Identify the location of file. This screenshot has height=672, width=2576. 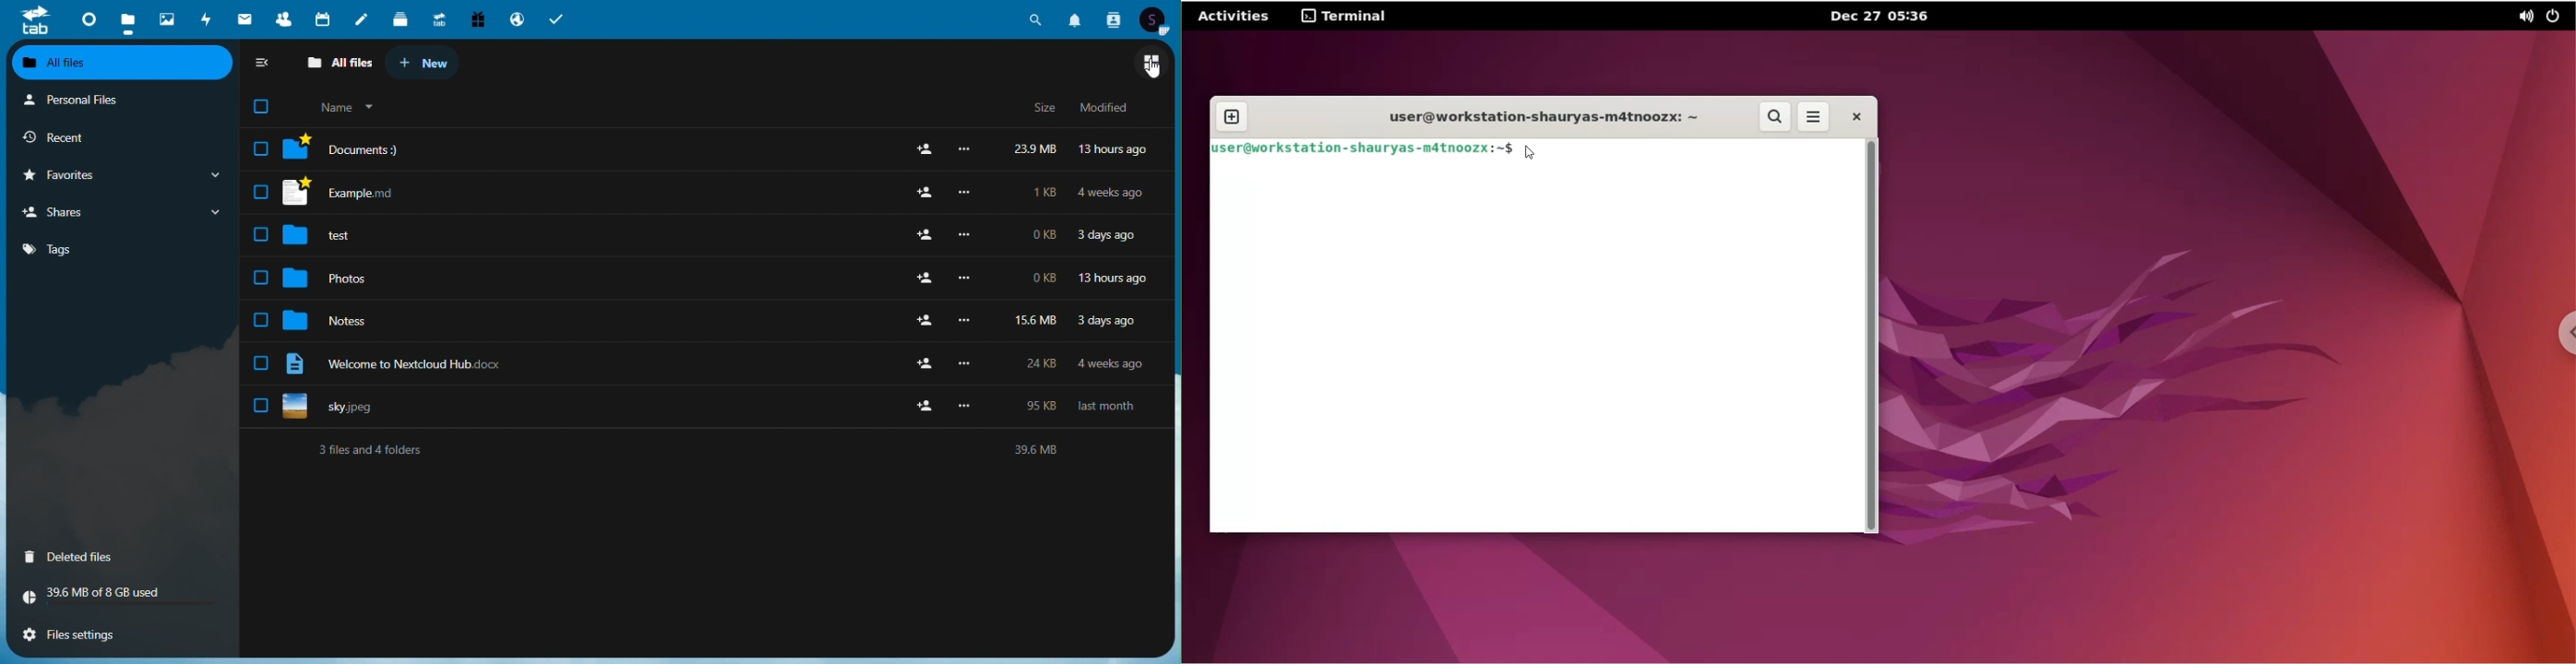
(298, 192).